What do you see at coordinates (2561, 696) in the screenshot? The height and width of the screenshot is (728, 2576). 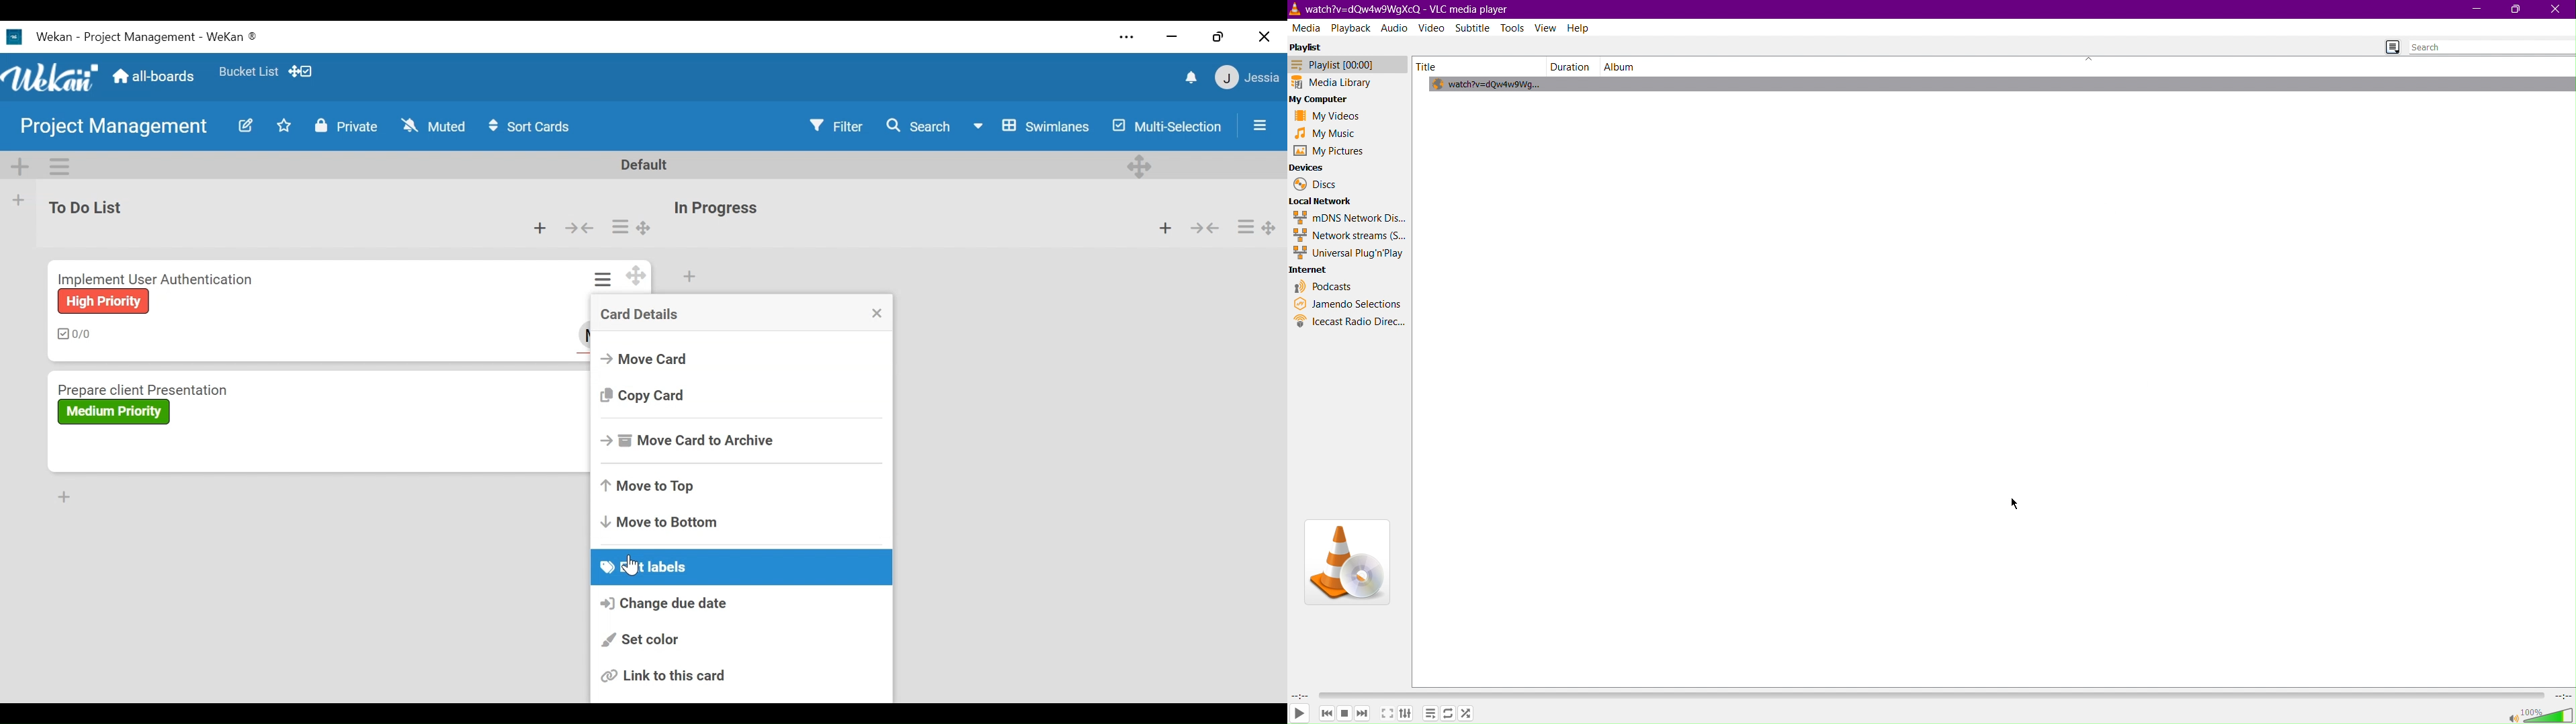 I see `Remaining time` at bounding box center [2561, 696].